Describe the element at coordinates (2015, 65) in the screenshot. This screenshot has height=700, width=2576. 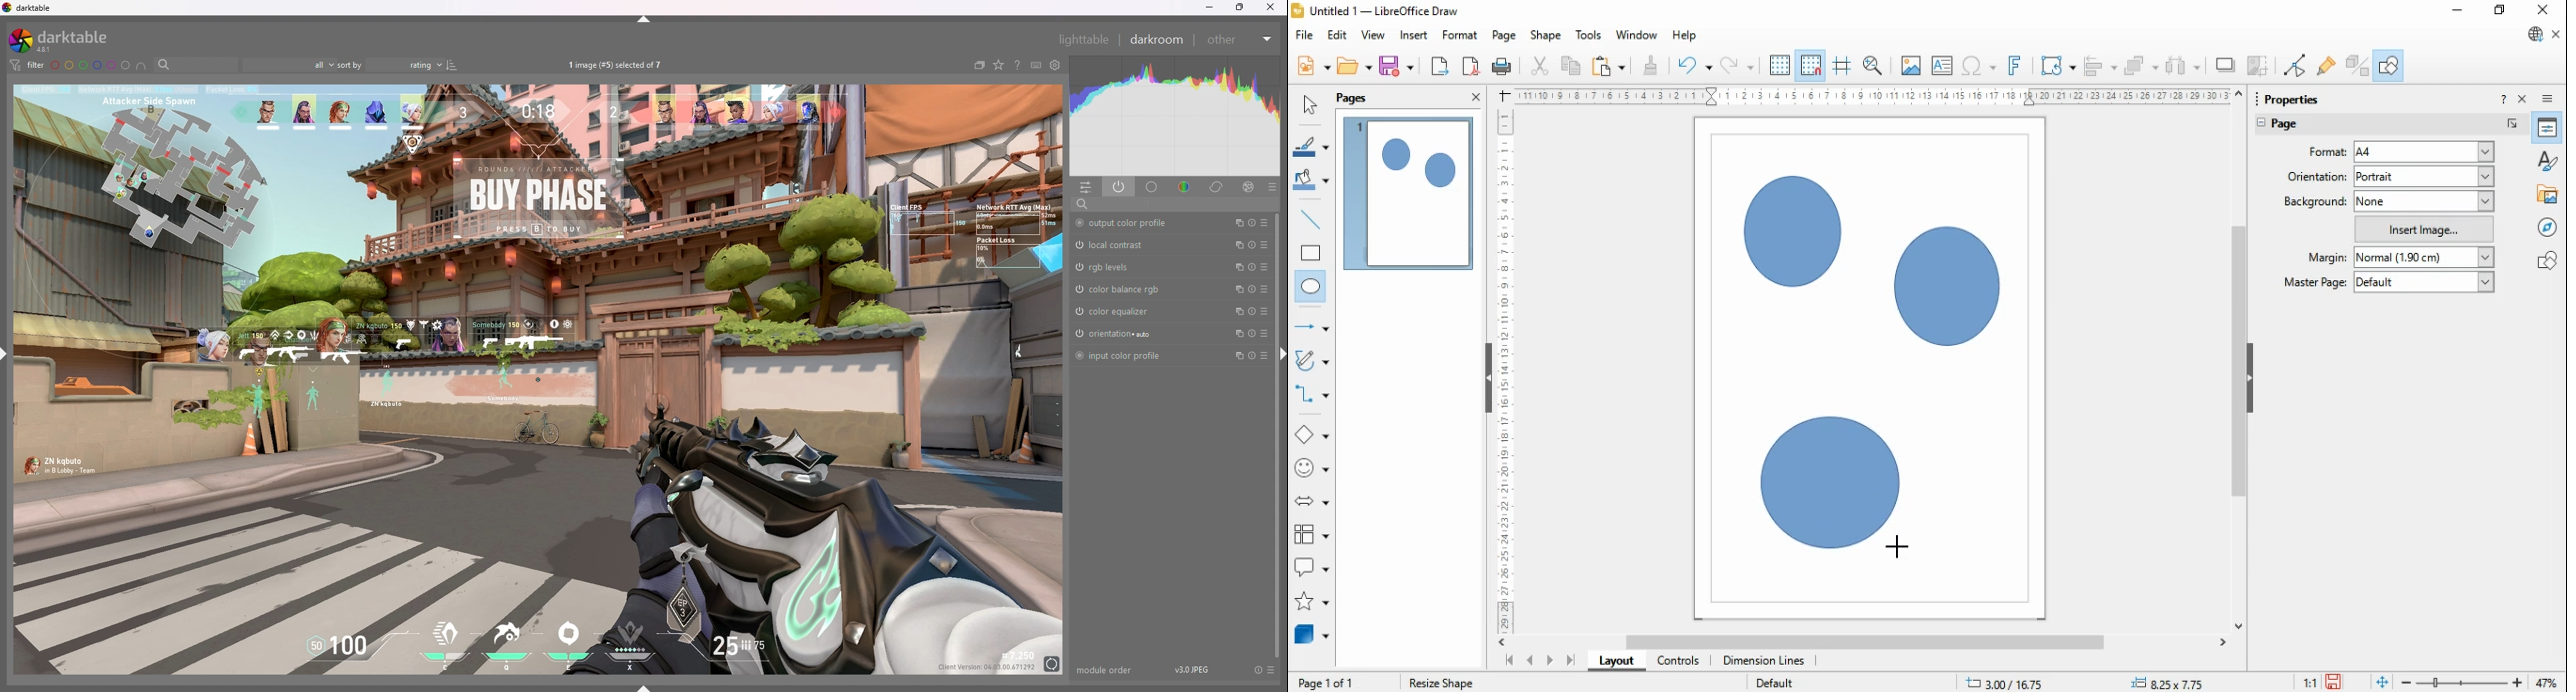
I see `insert fontwork text` at that location.